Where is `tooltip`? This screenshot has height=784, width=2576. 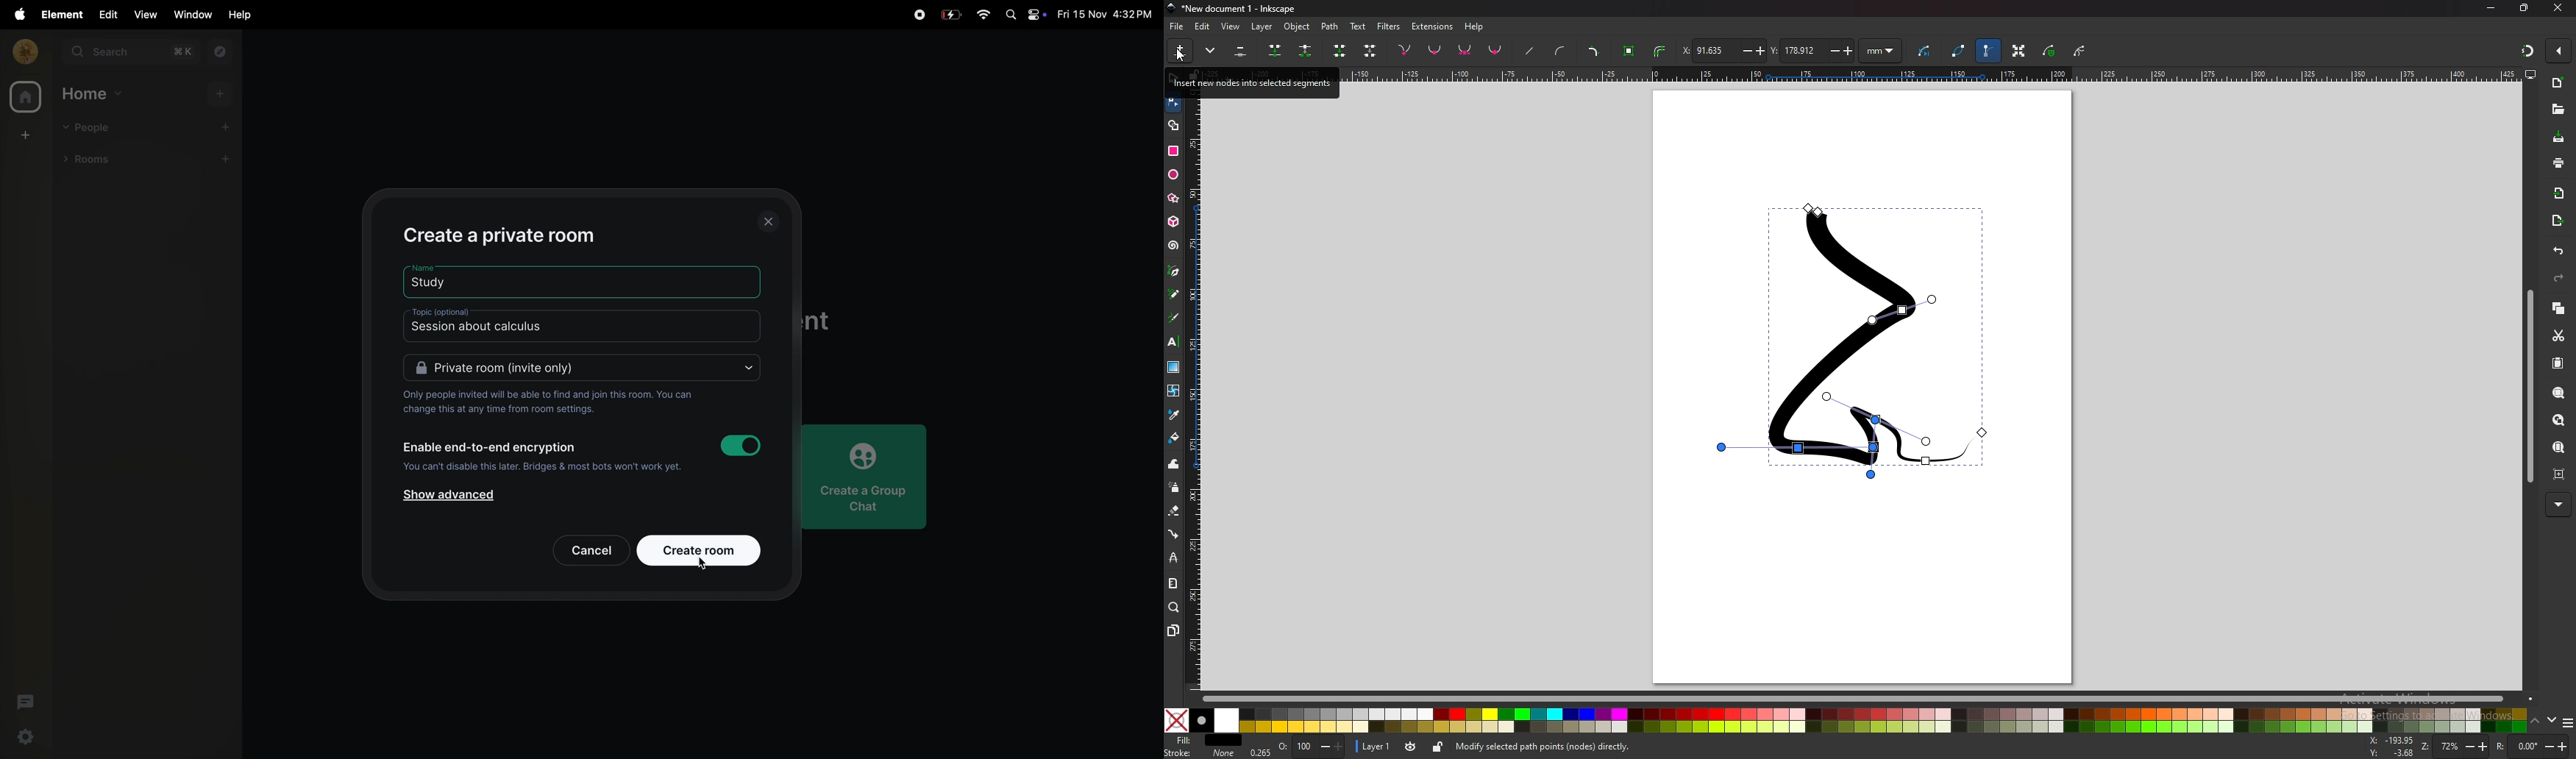
tooltip is located at coordinates (1253, 84).